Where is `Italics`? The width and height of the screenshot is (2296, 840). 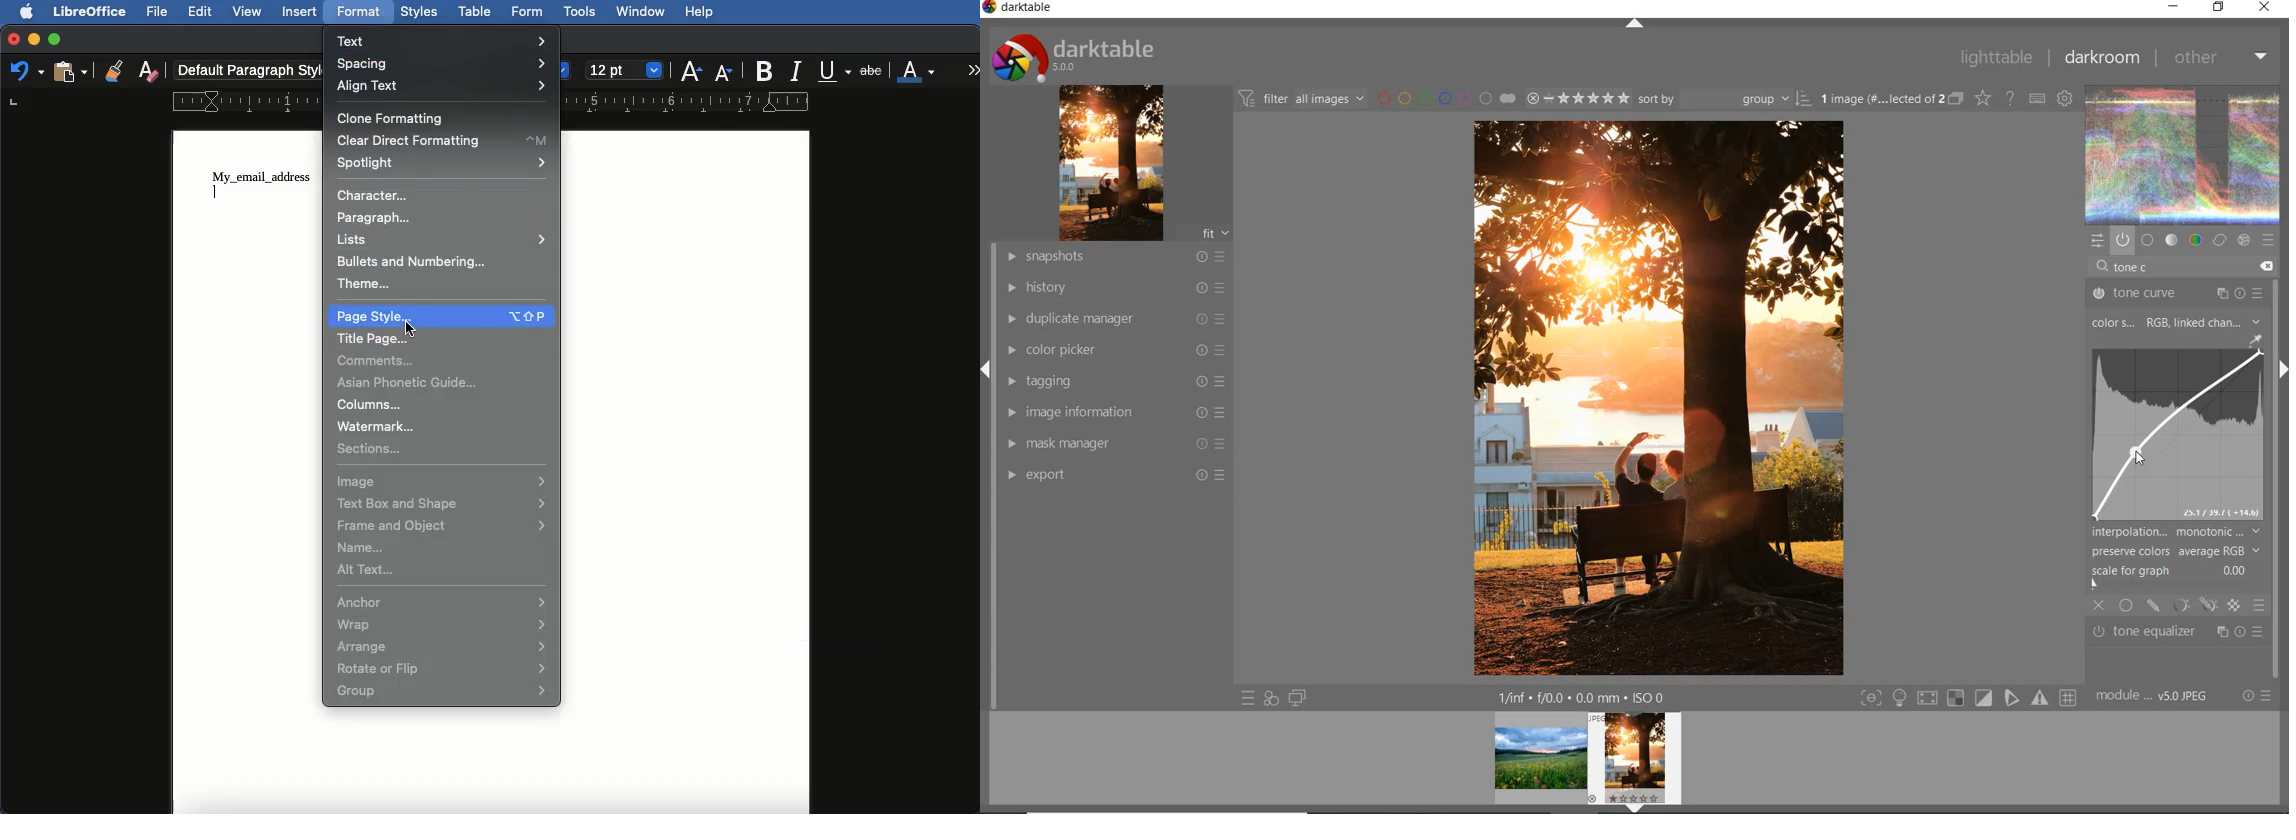 Italics is located at coordinates (799, 69).